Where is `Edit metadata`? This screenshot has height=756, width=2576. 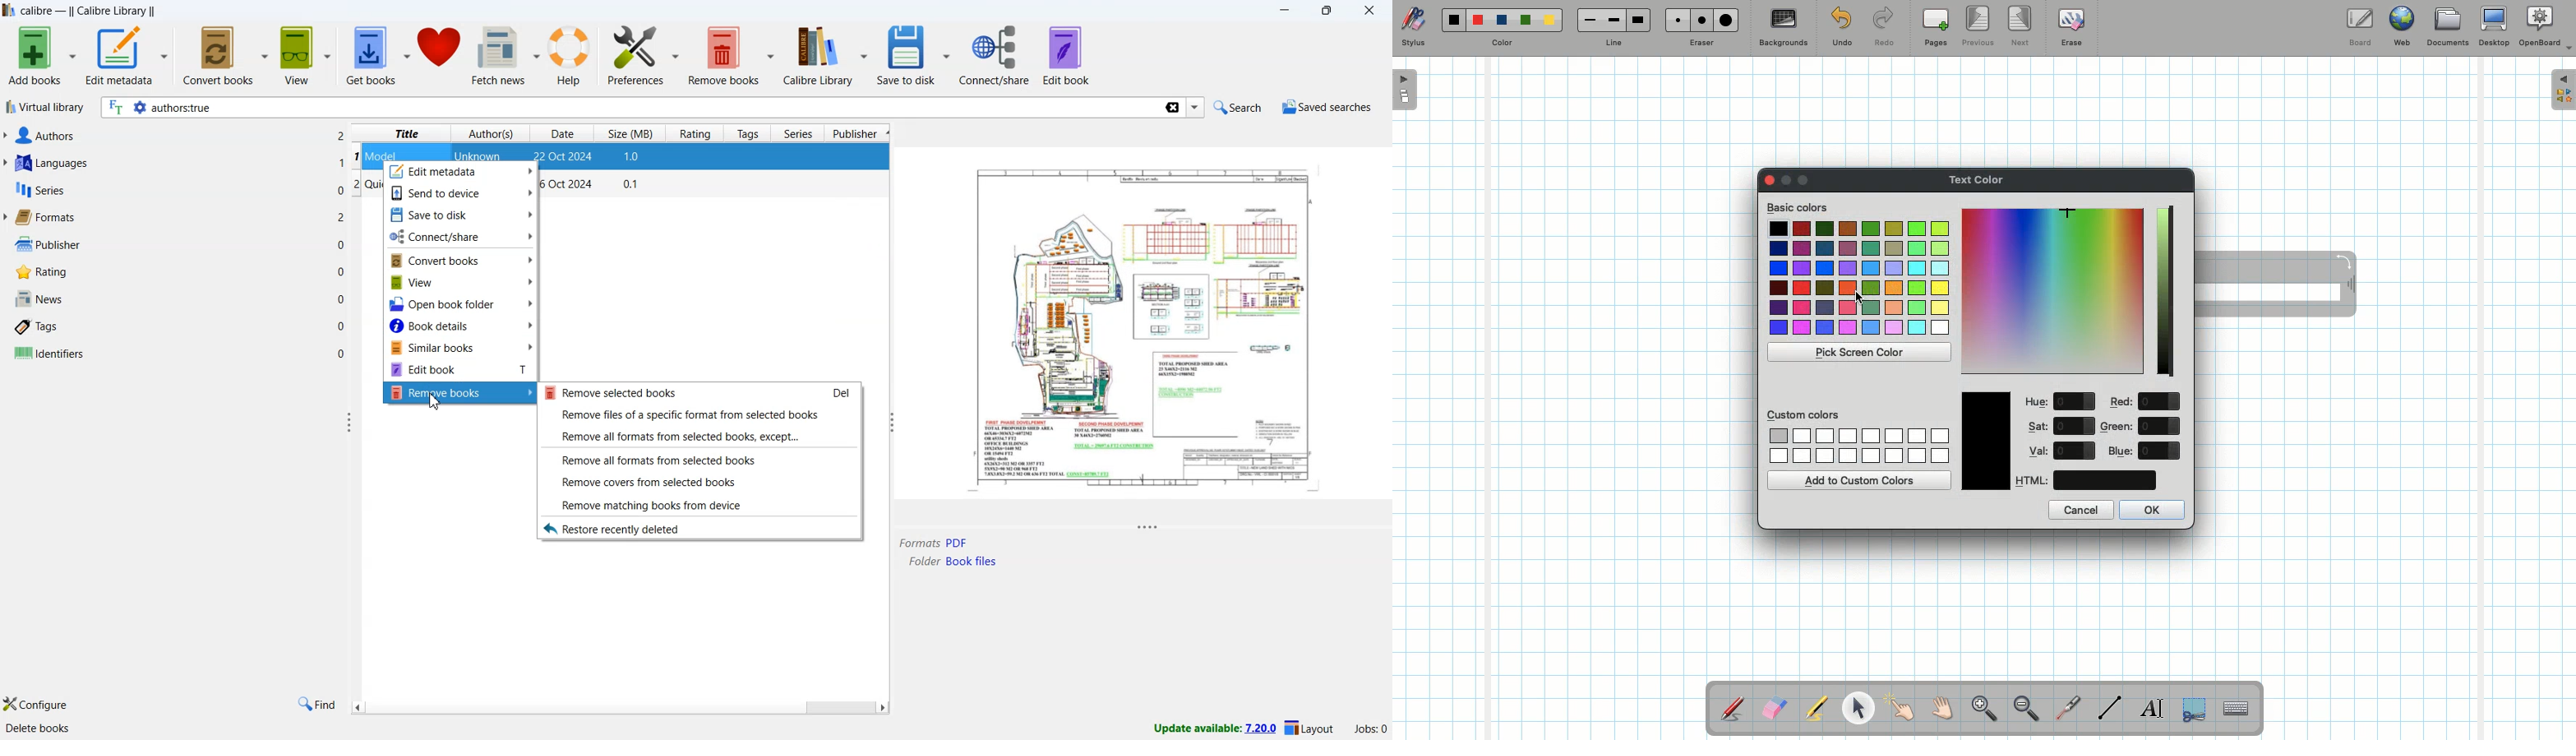 Edit metadata is located at coordinates (461, 173).